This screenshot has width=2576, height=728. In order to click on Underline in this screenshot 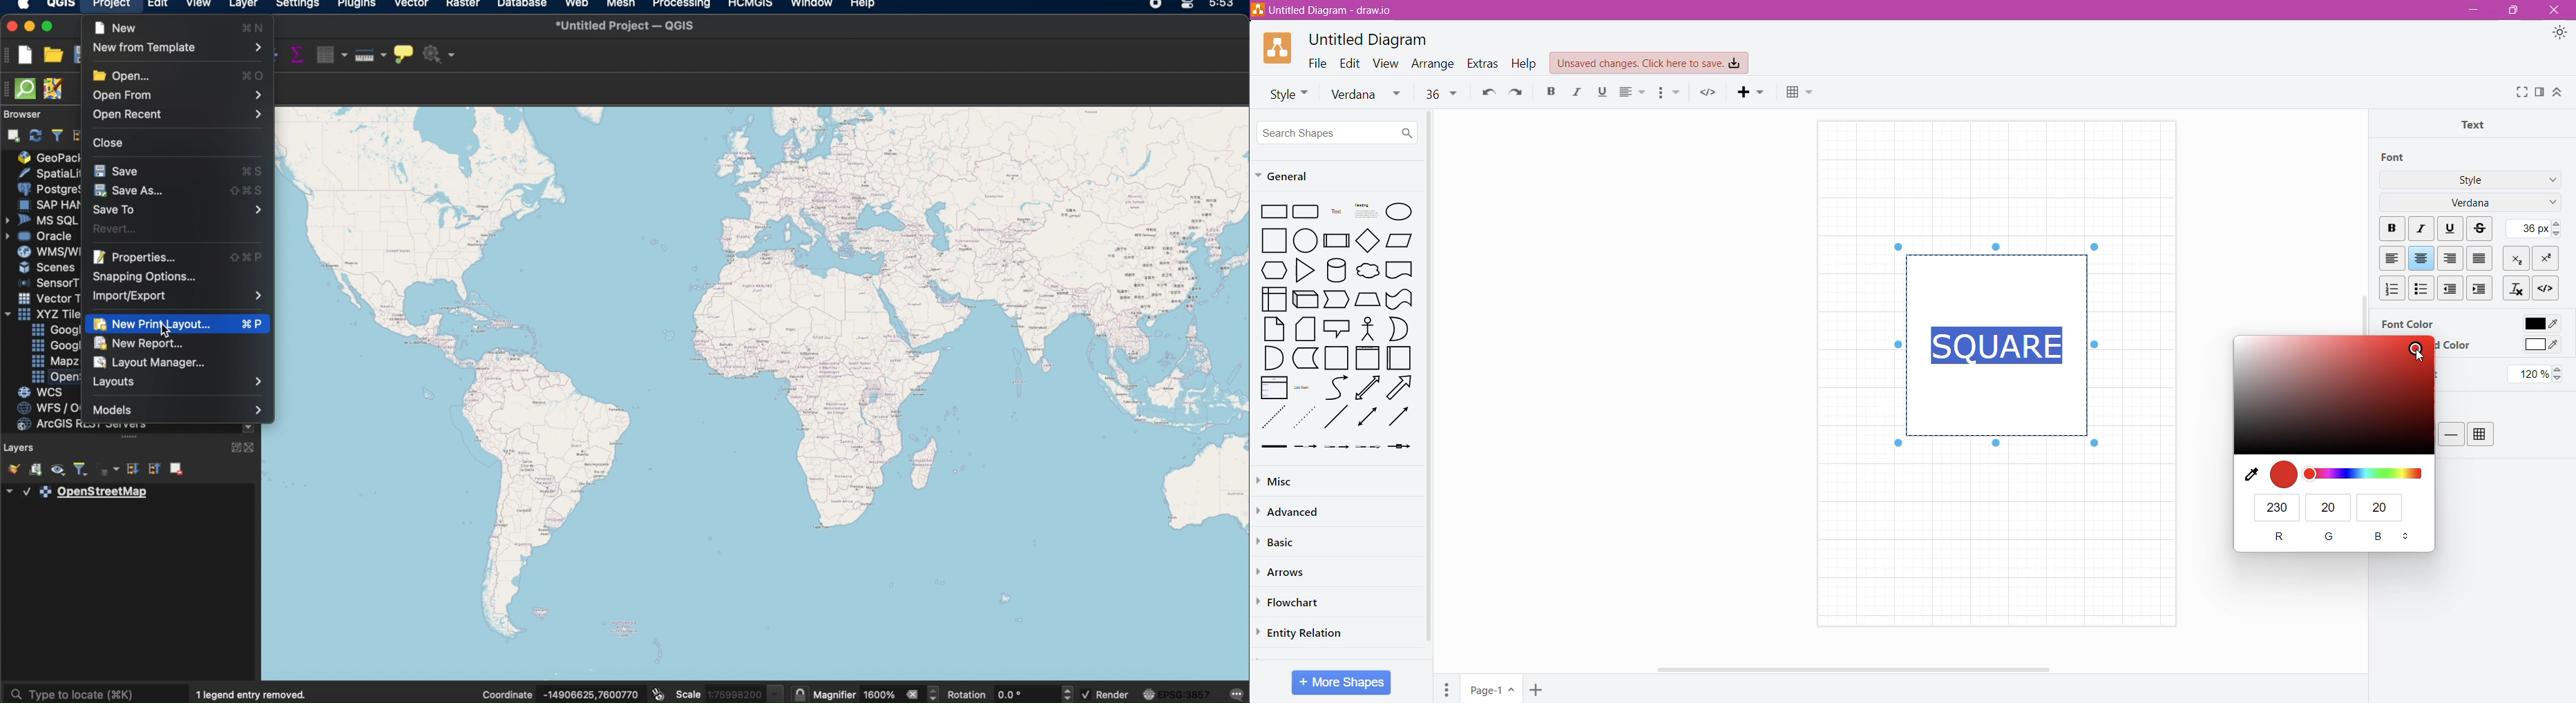, I will do `click(2450, 227)`.